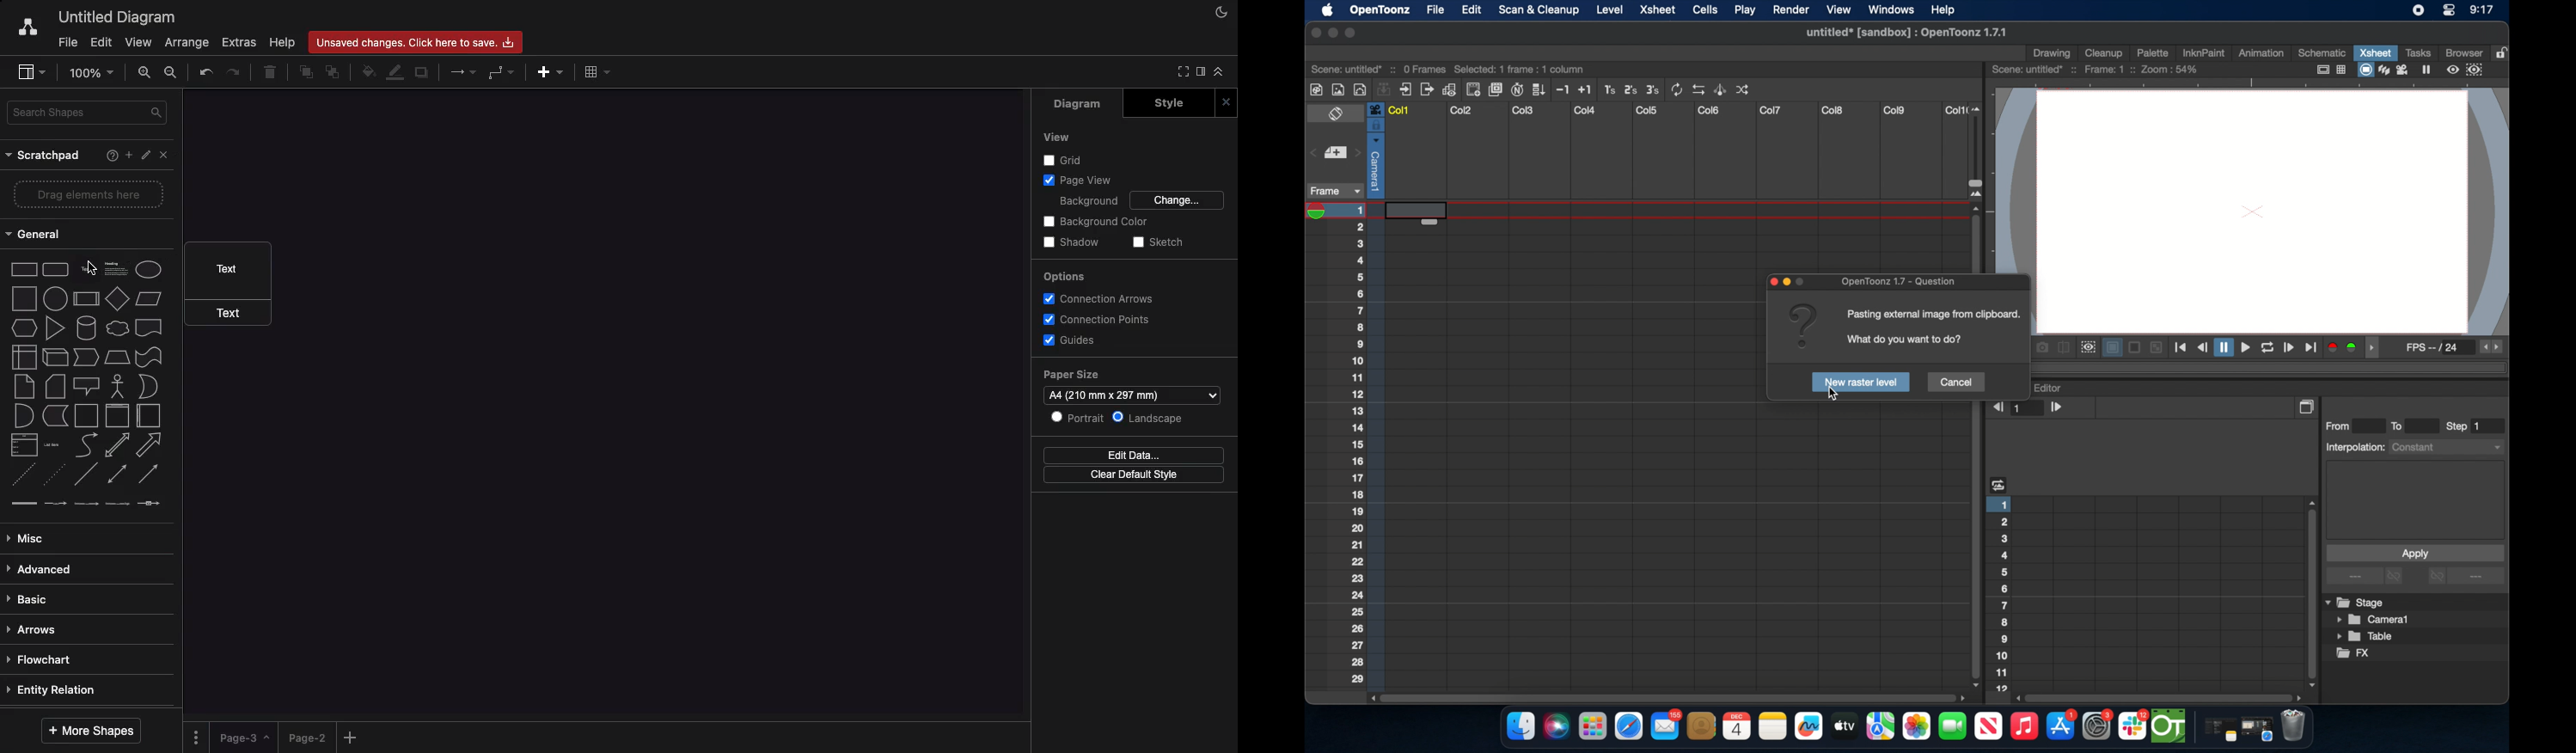 This screenshot has height=756, width=2576. I want to click on Guides, so click(1068, 340).